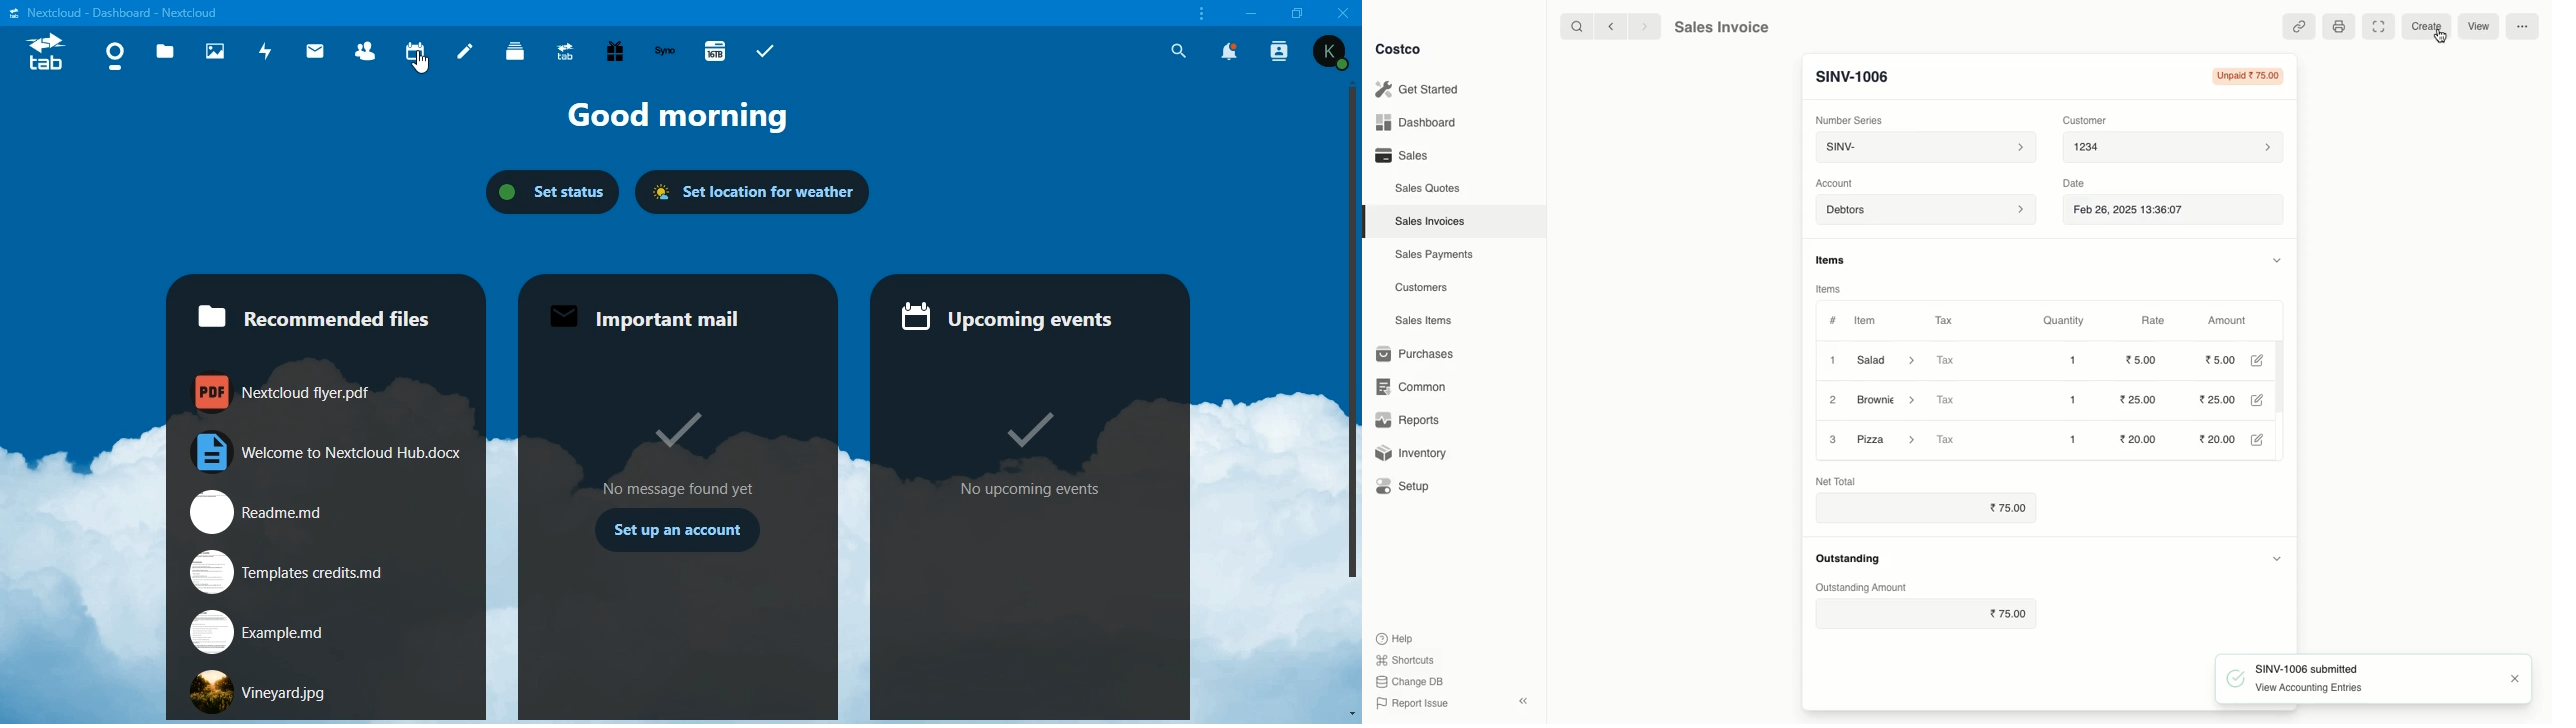 The width and height of the screenshot is (2576, 728). Describe the element at coordinates (1829, 288) in the screenshot. I see `Items` at that location.